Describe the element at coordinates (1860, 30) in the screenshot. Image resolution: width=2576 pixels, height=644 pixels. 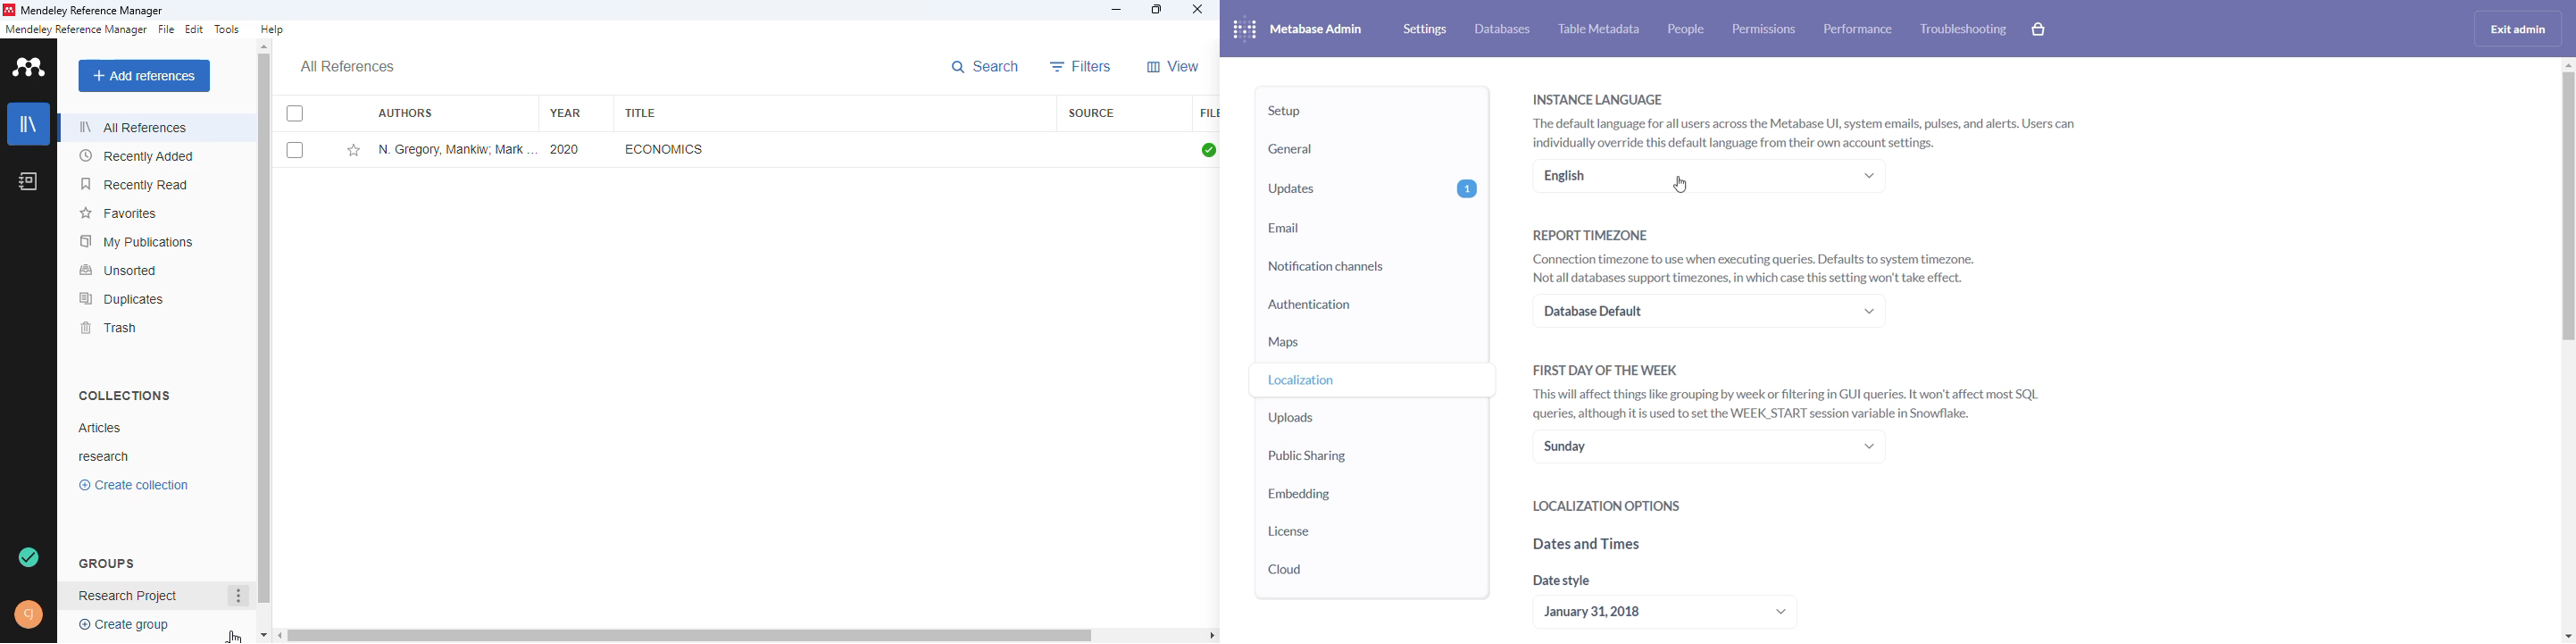
I see `performance` at that location.